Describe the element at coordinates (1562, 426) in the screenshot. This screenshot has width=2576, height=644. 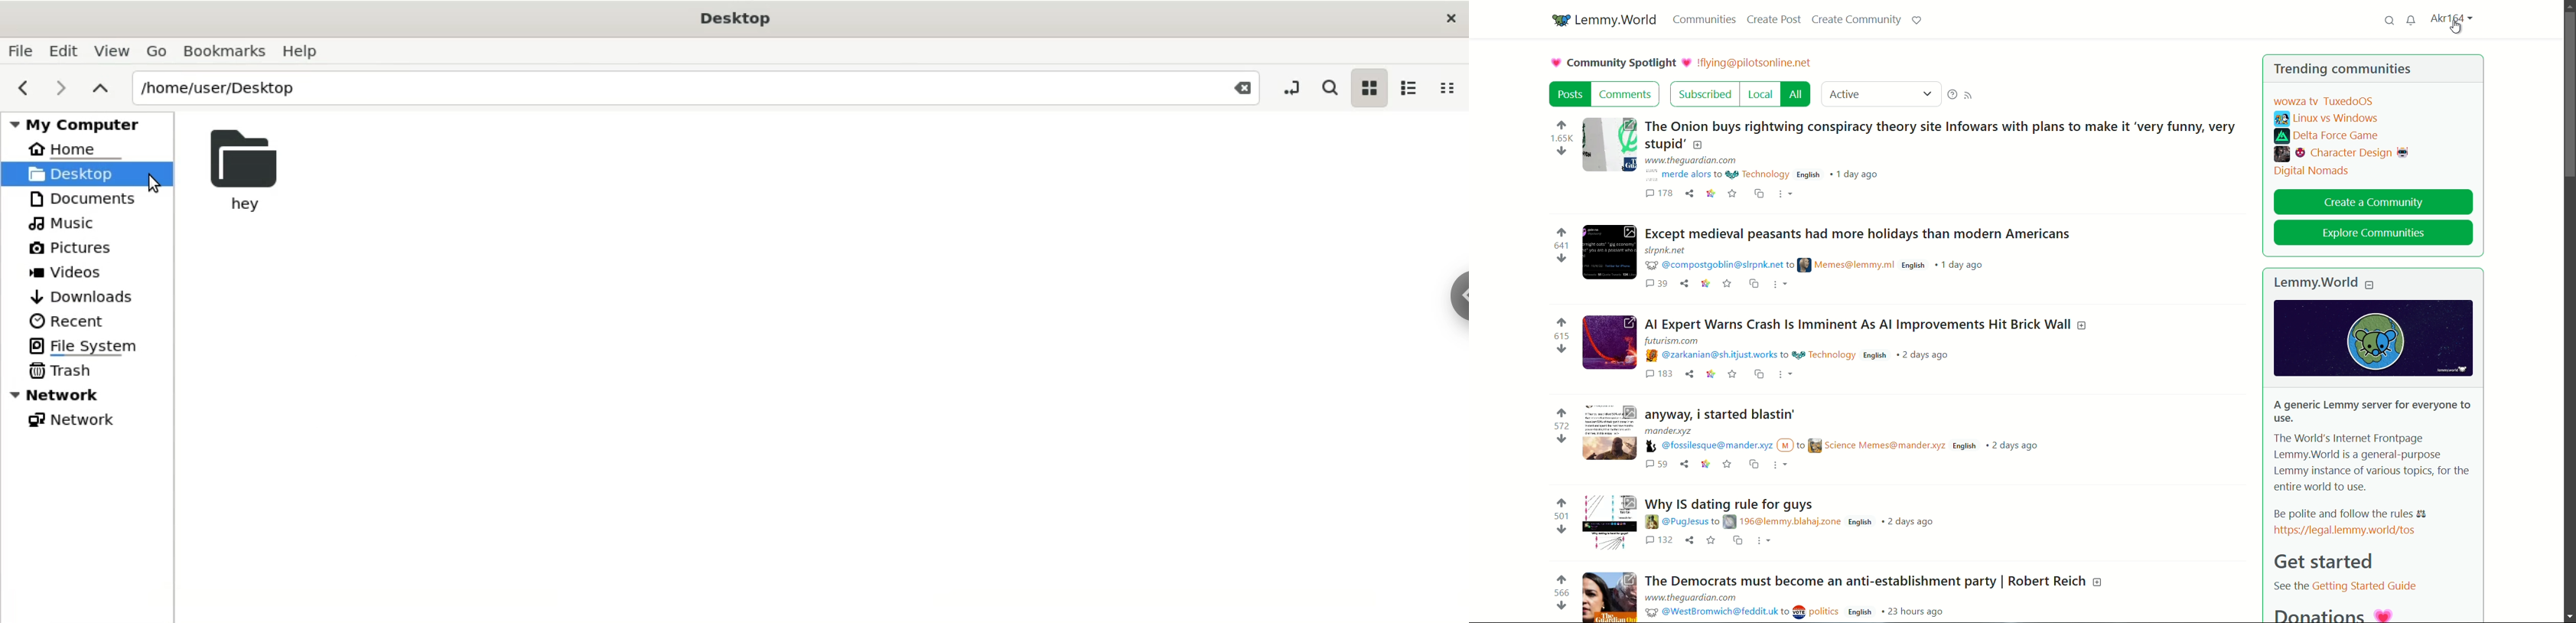
I see `number of votes` at that location.